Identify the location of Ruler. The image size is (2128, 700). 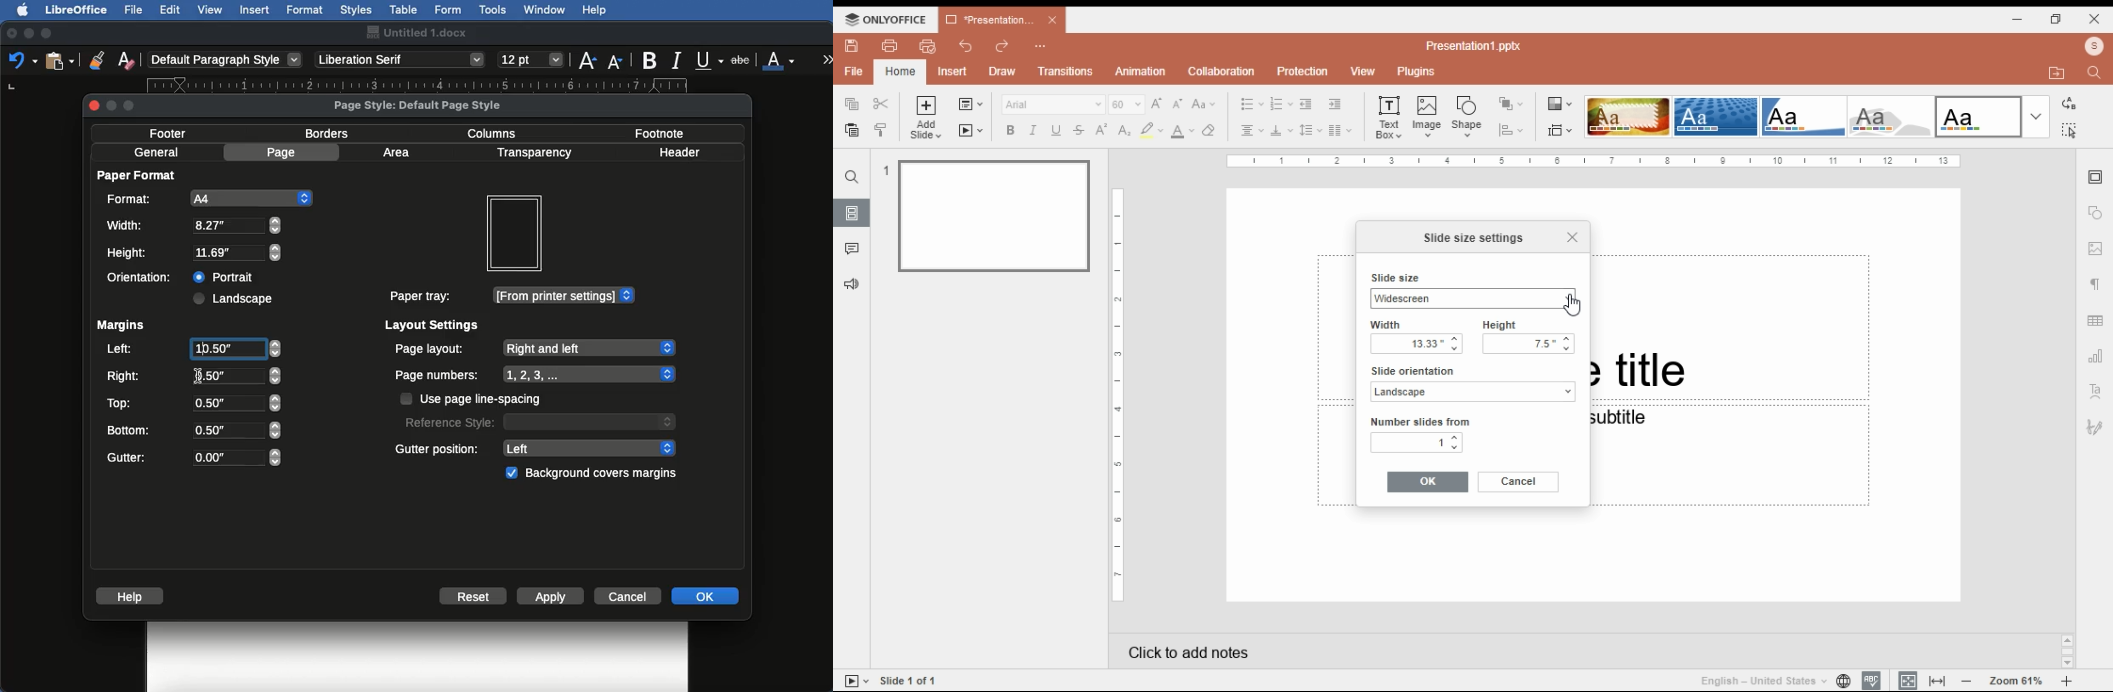
(433, 86).